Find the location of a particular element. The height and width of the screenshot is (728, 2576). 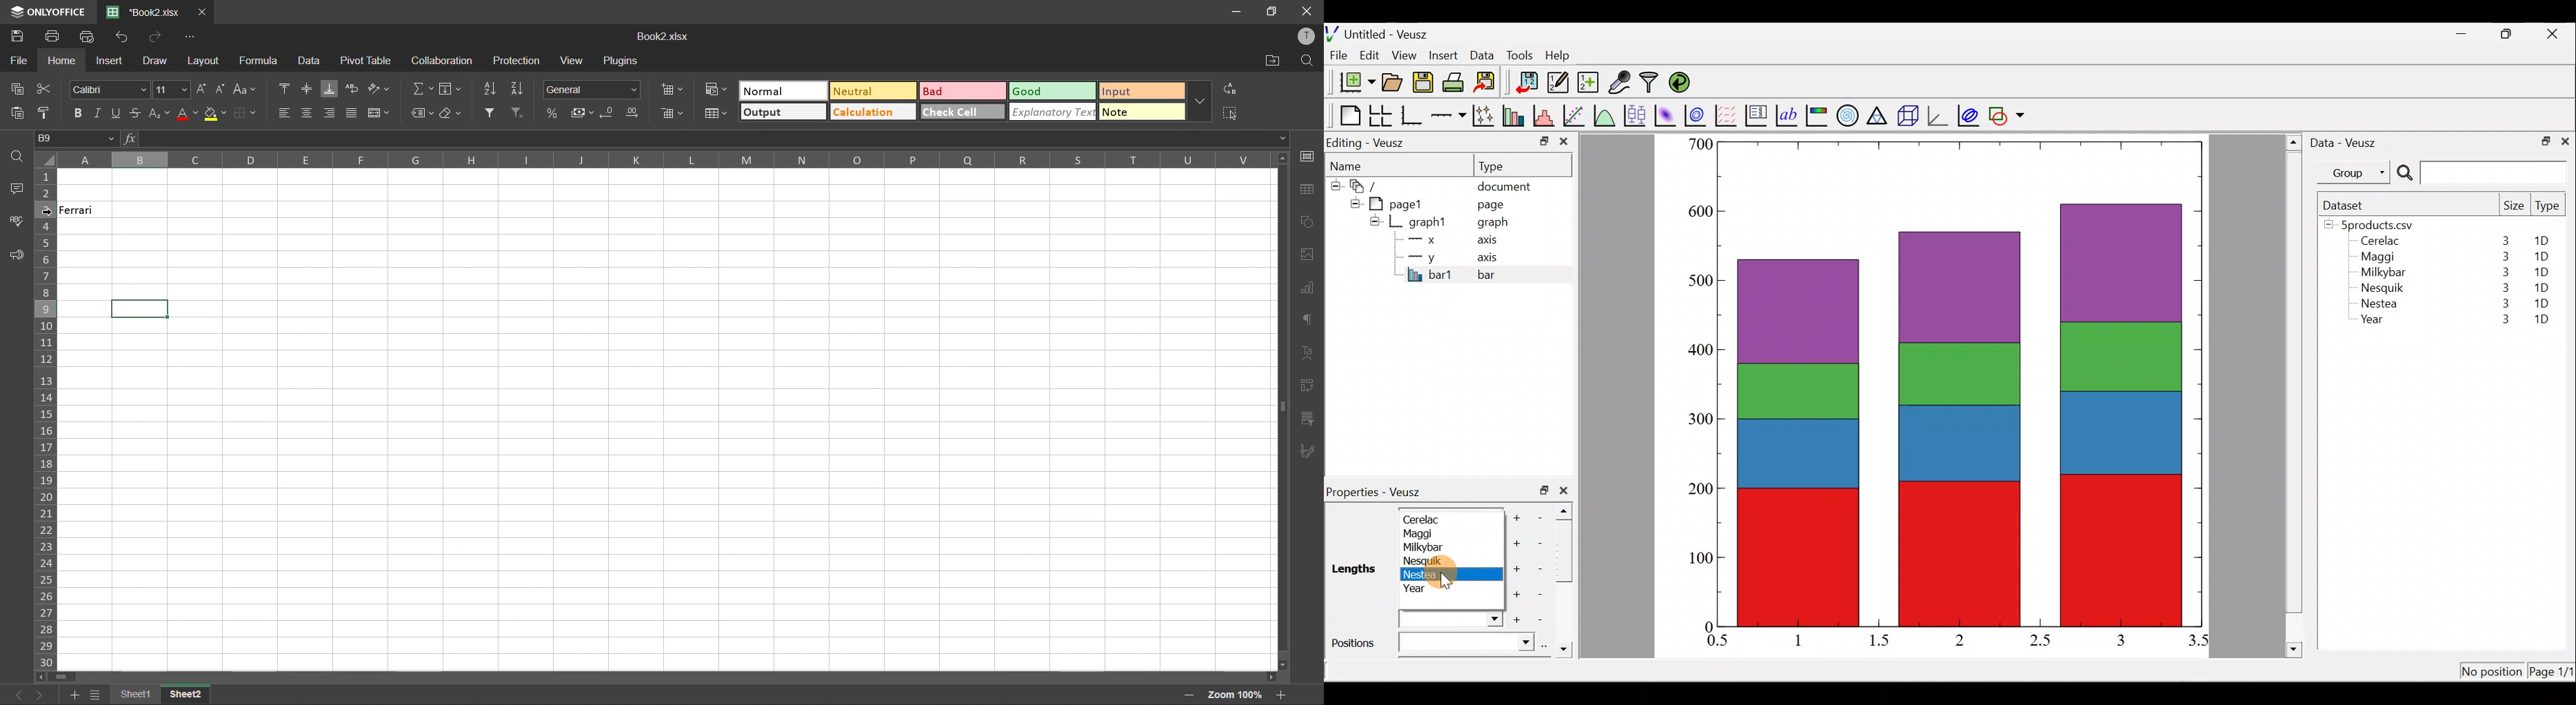

zoom out is located at coordinates (1187, 695).